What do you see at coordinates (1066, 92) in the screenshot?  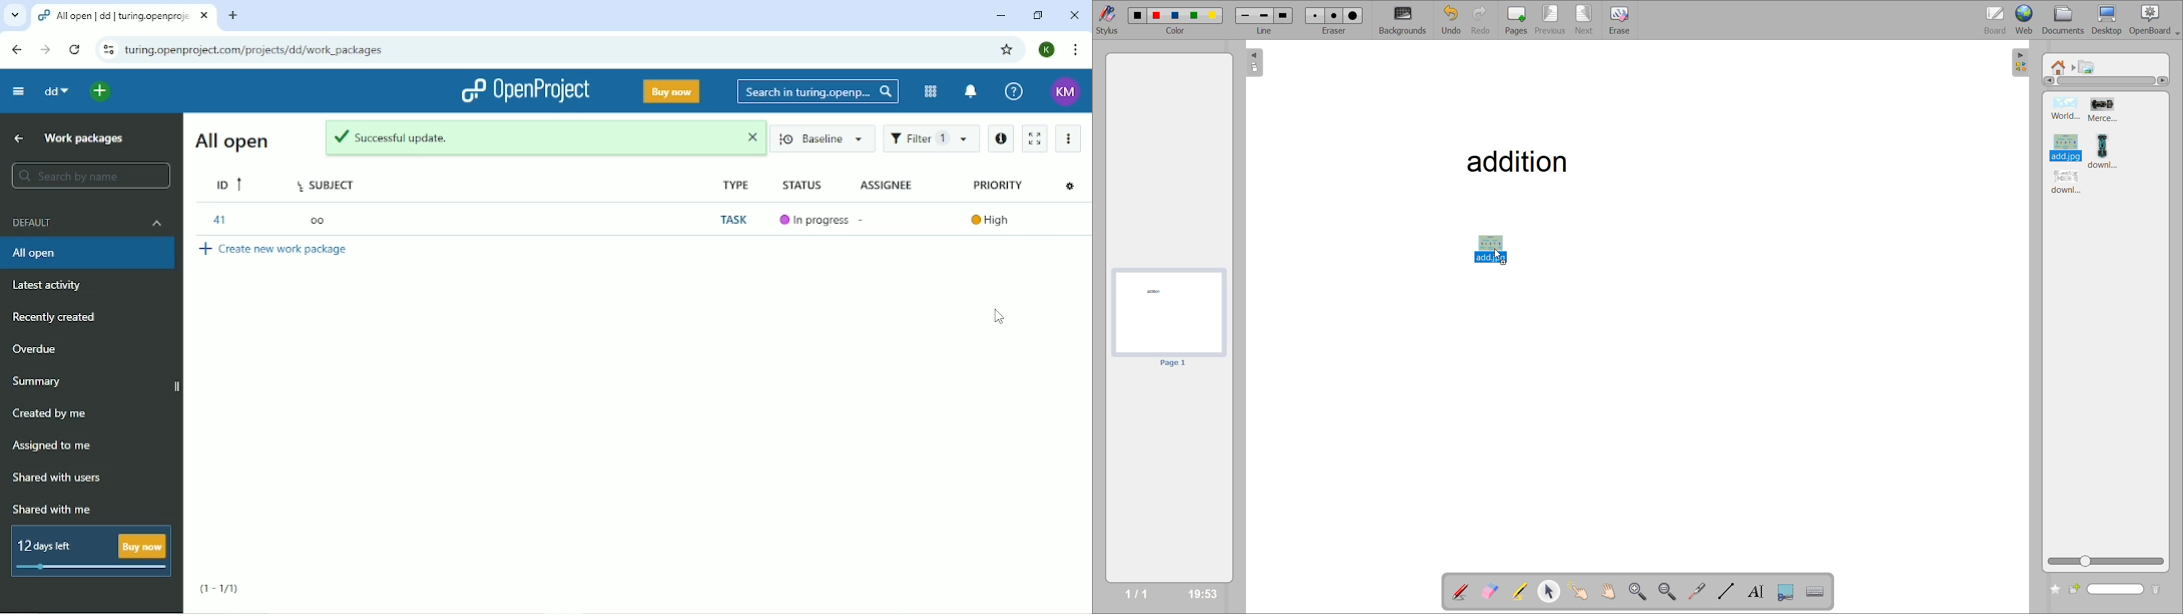 I see `KM` at bounding box center [1066, 92].